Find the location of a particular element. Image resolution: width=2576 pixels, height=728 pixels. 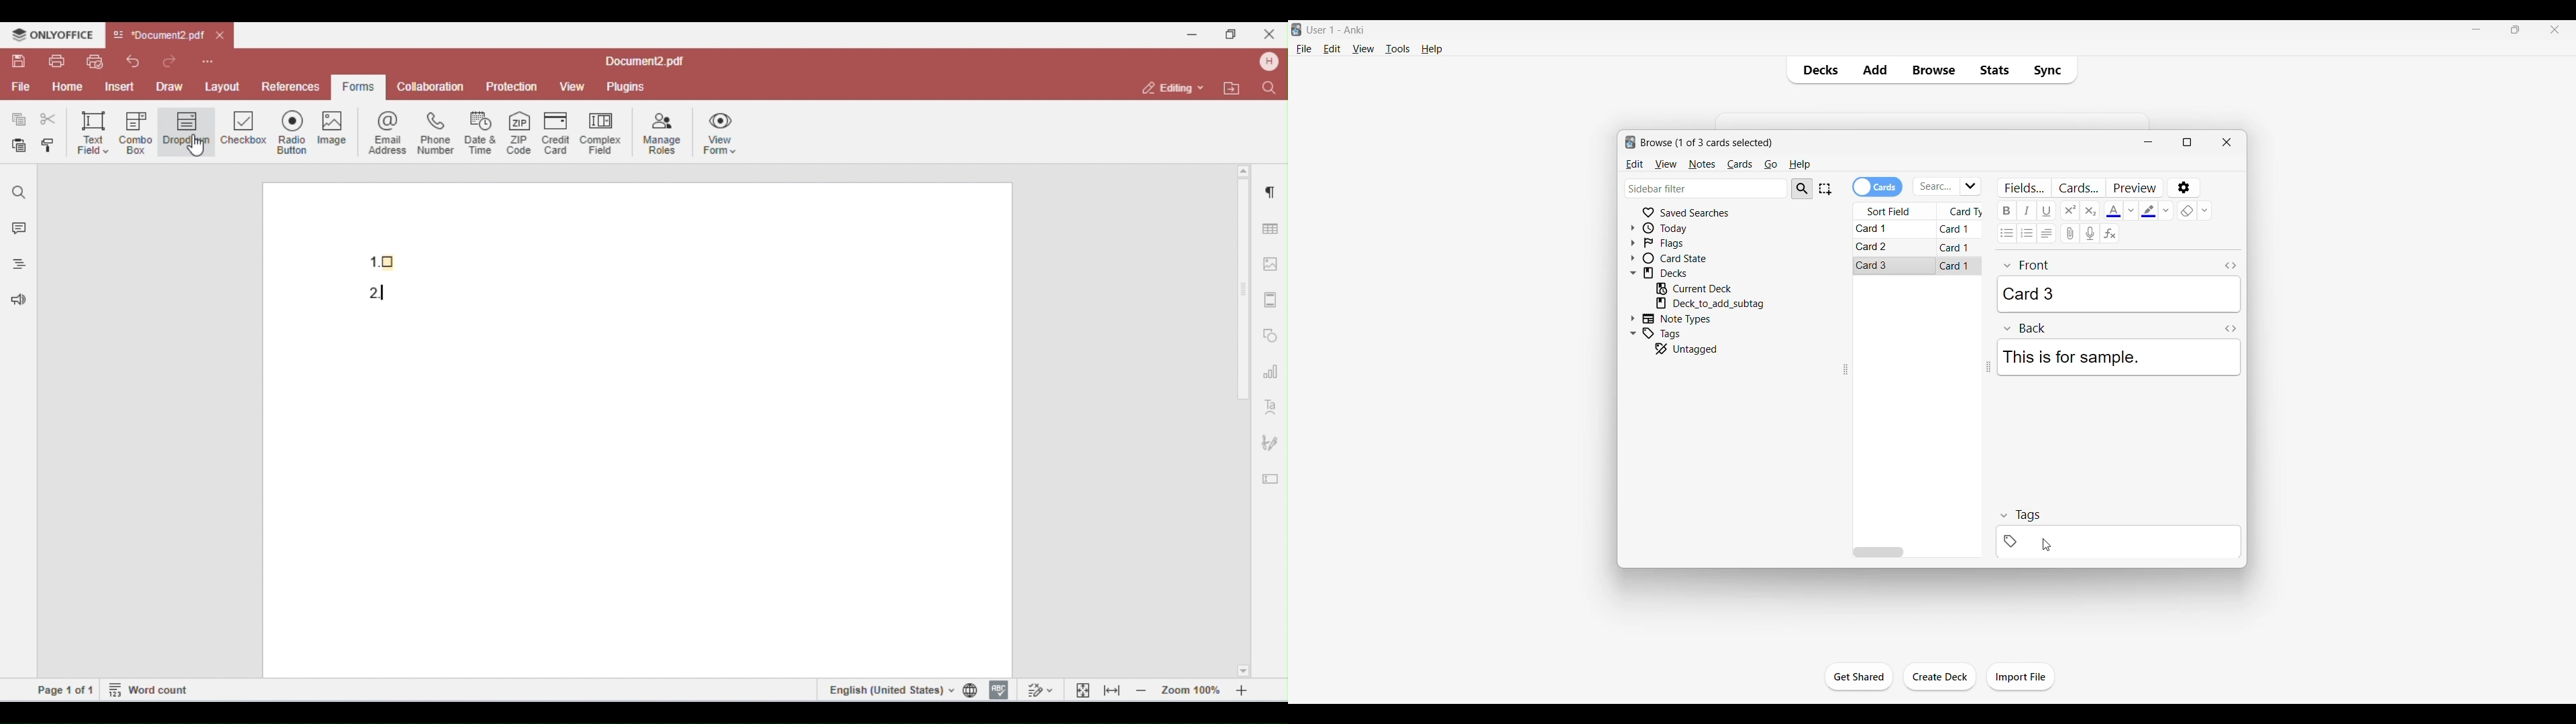

Stats is located at coordinates (1993, 70).